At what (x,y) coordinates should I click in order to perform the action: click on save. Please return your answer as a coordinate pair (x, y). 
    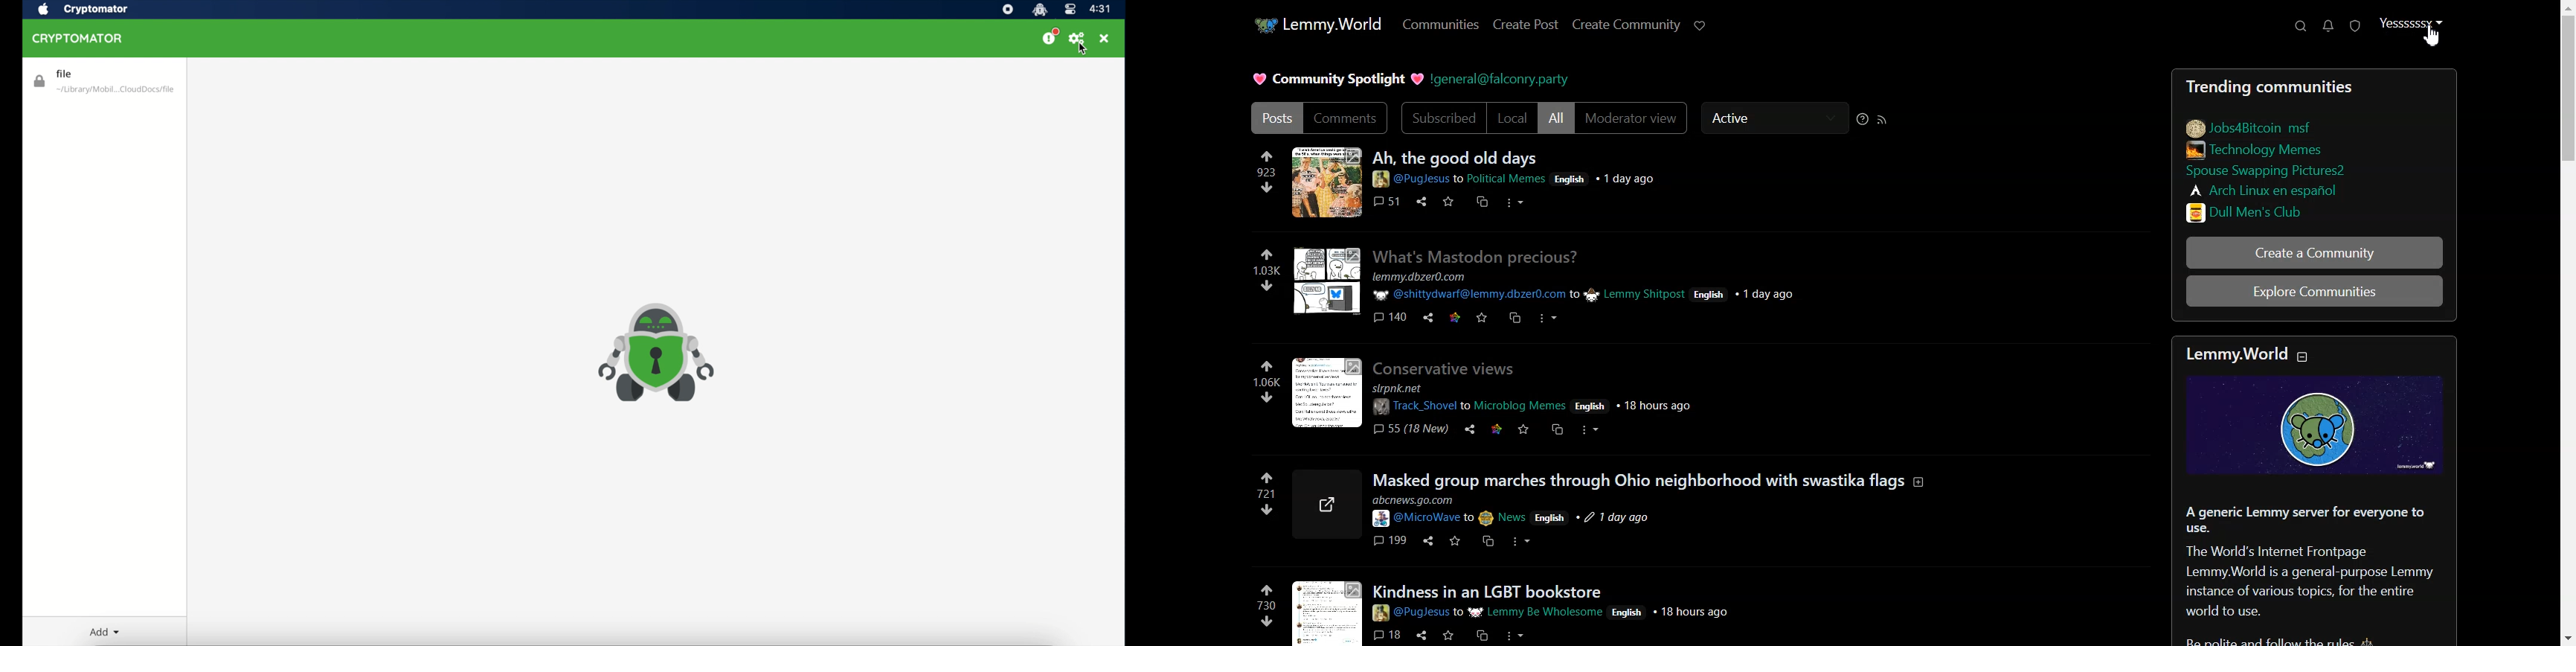
    Looking at the image, I should click on (1448, 635).